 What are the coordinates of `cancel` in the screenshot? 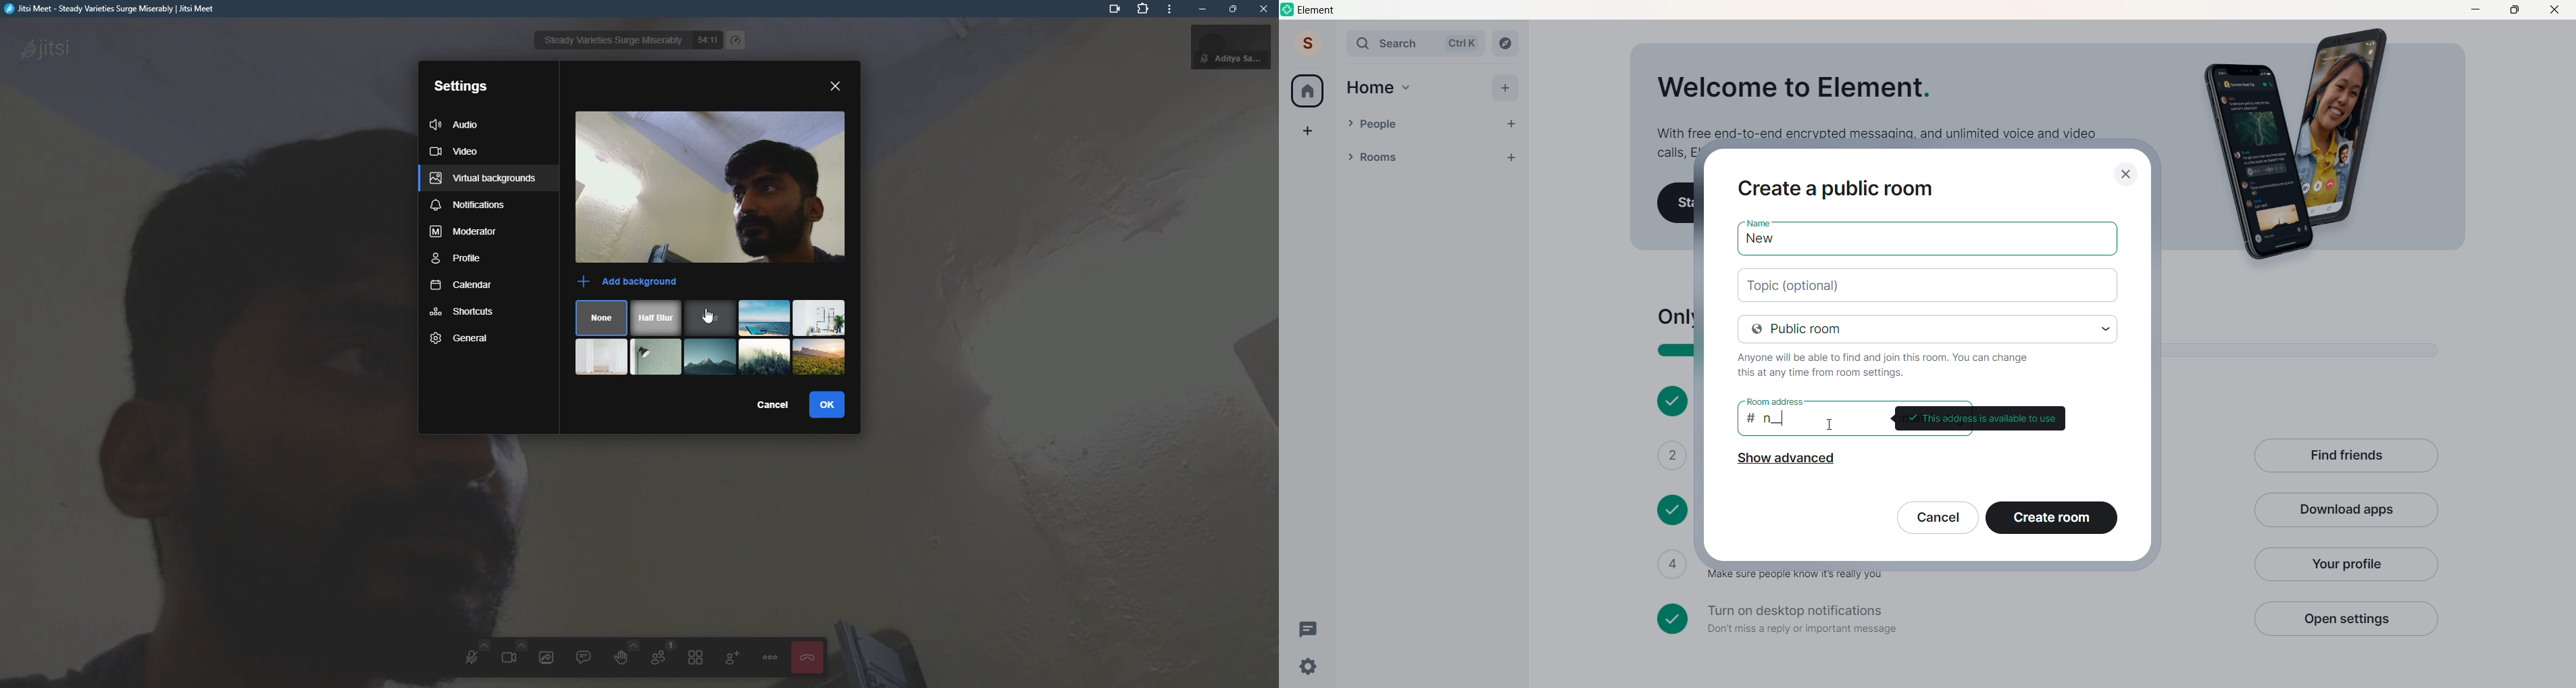 It's located at (769, 401).